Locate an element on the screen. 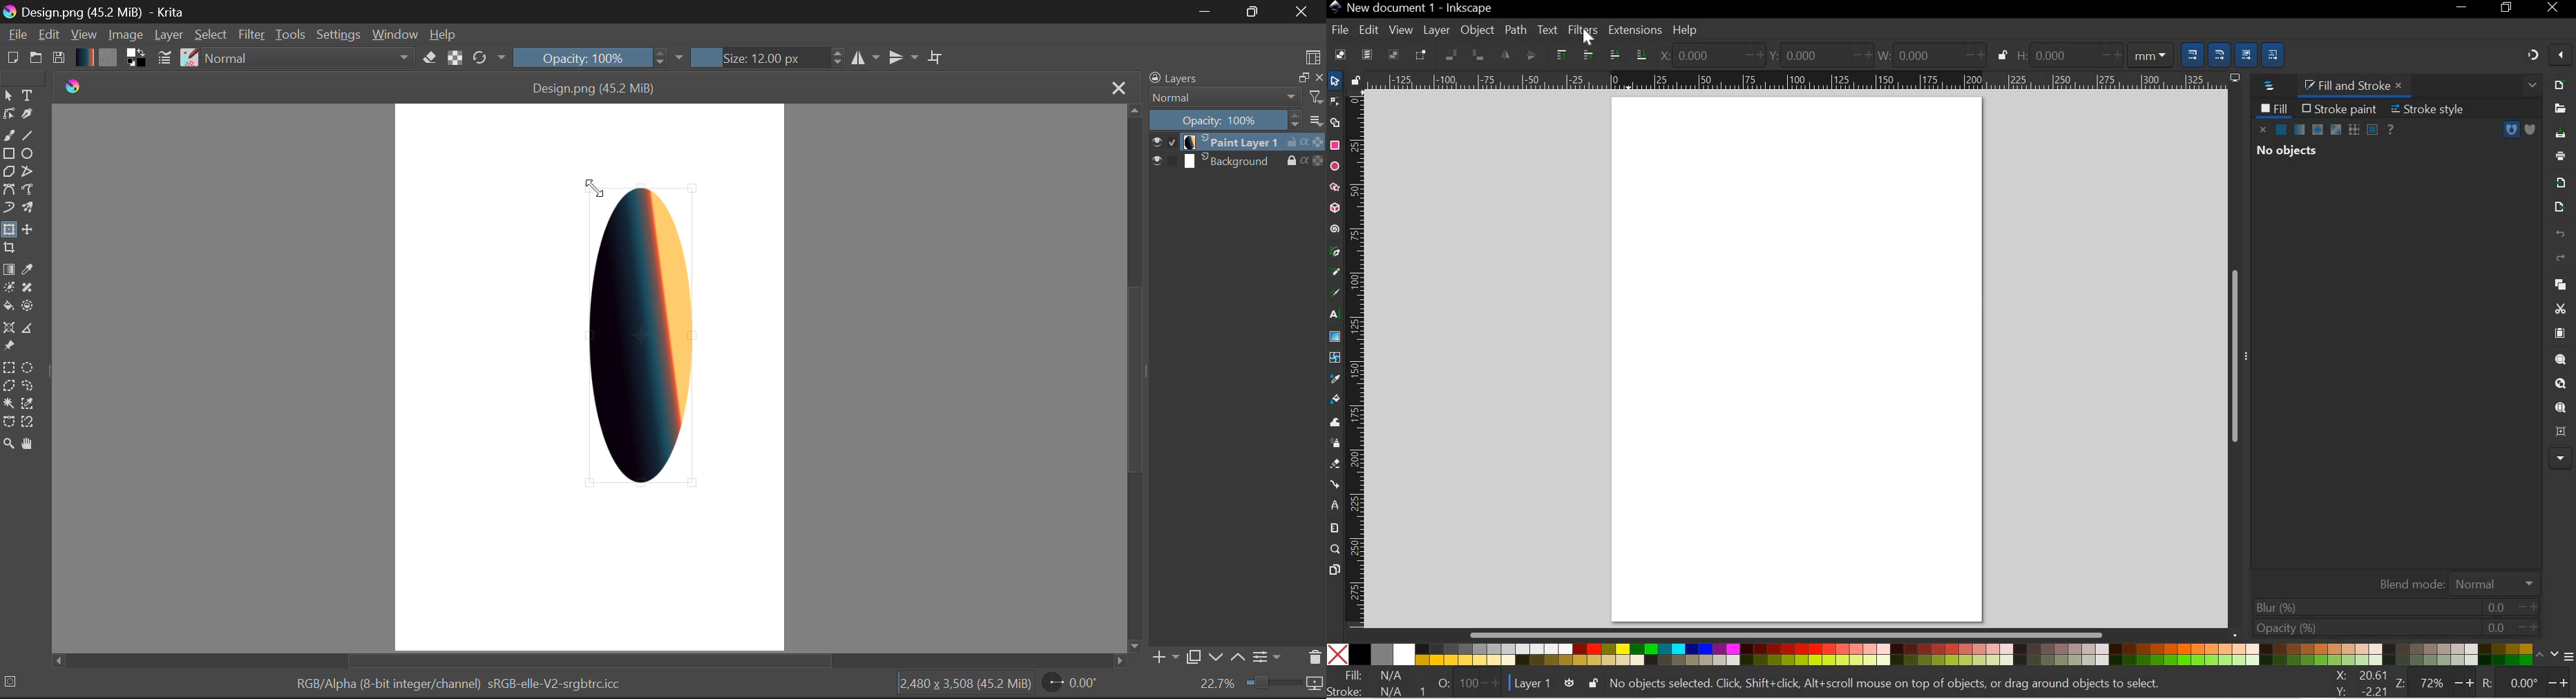  Image is located at coordinates (124, 34).